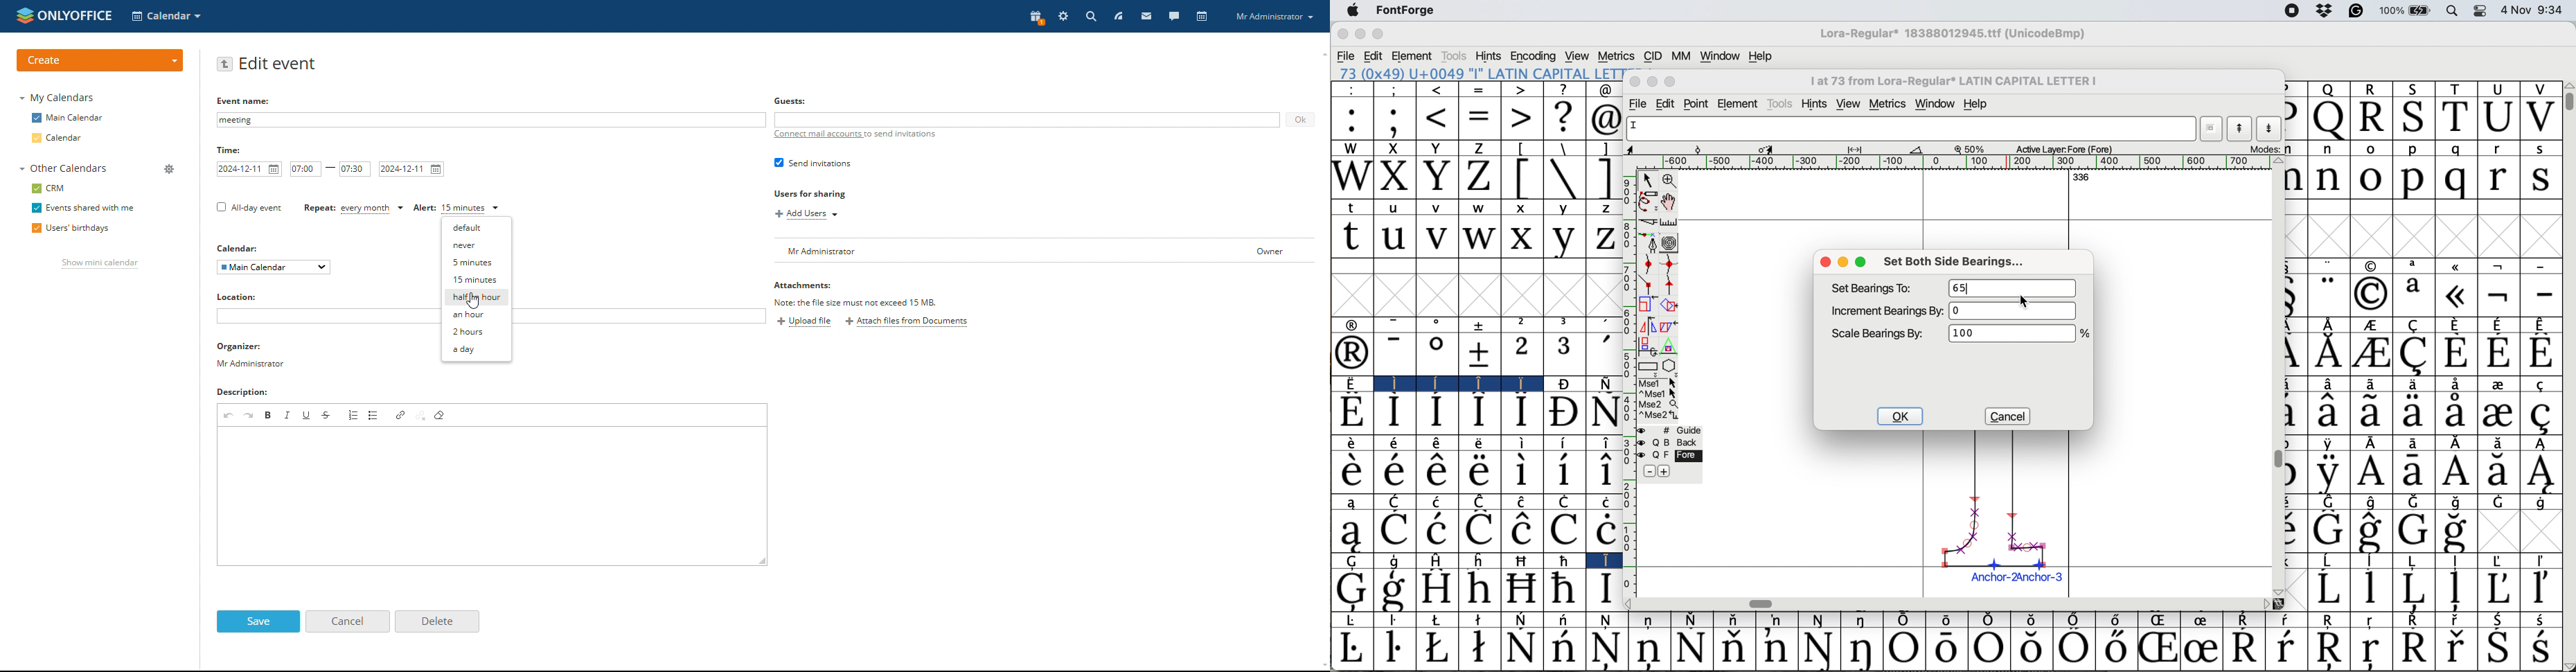 The height and width of the screenshot is (672, 2576). What do you see at coordinates (1649, 221) in the screenshot?
I see `cut splines in two` at bounding box center [1649, 221].